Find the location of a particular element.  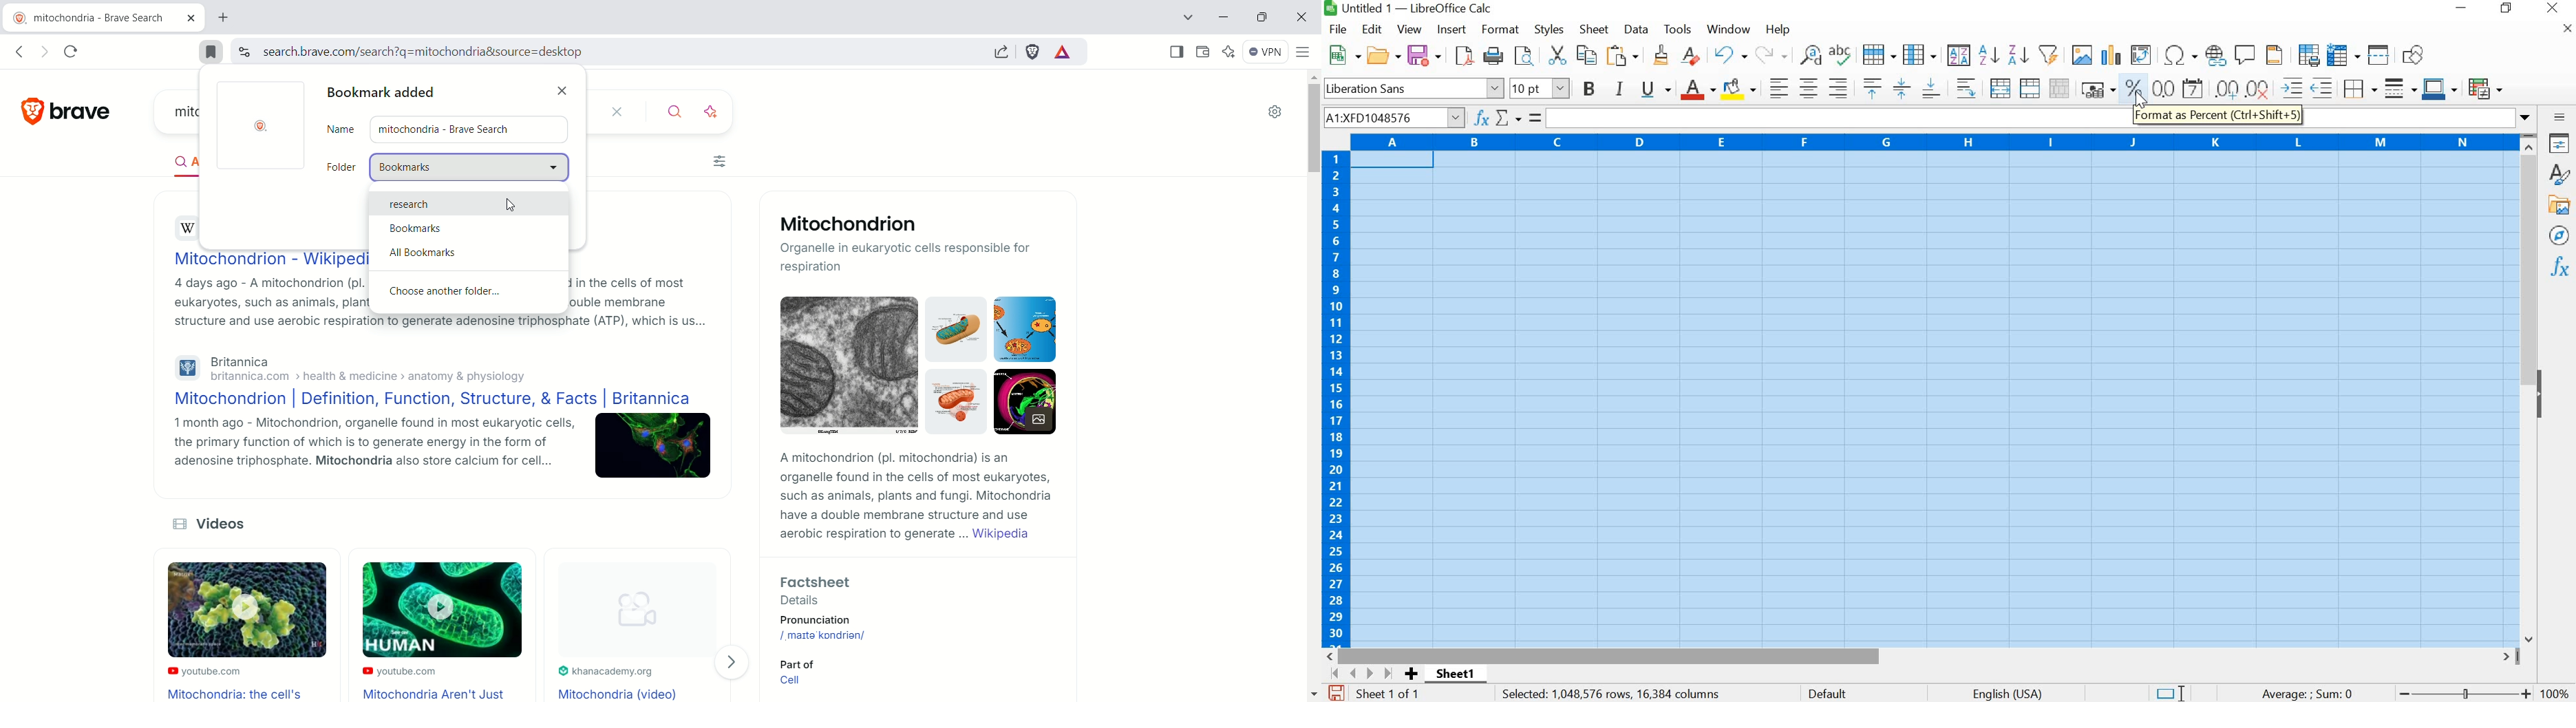

cursor is located at coordinates (510, 206).